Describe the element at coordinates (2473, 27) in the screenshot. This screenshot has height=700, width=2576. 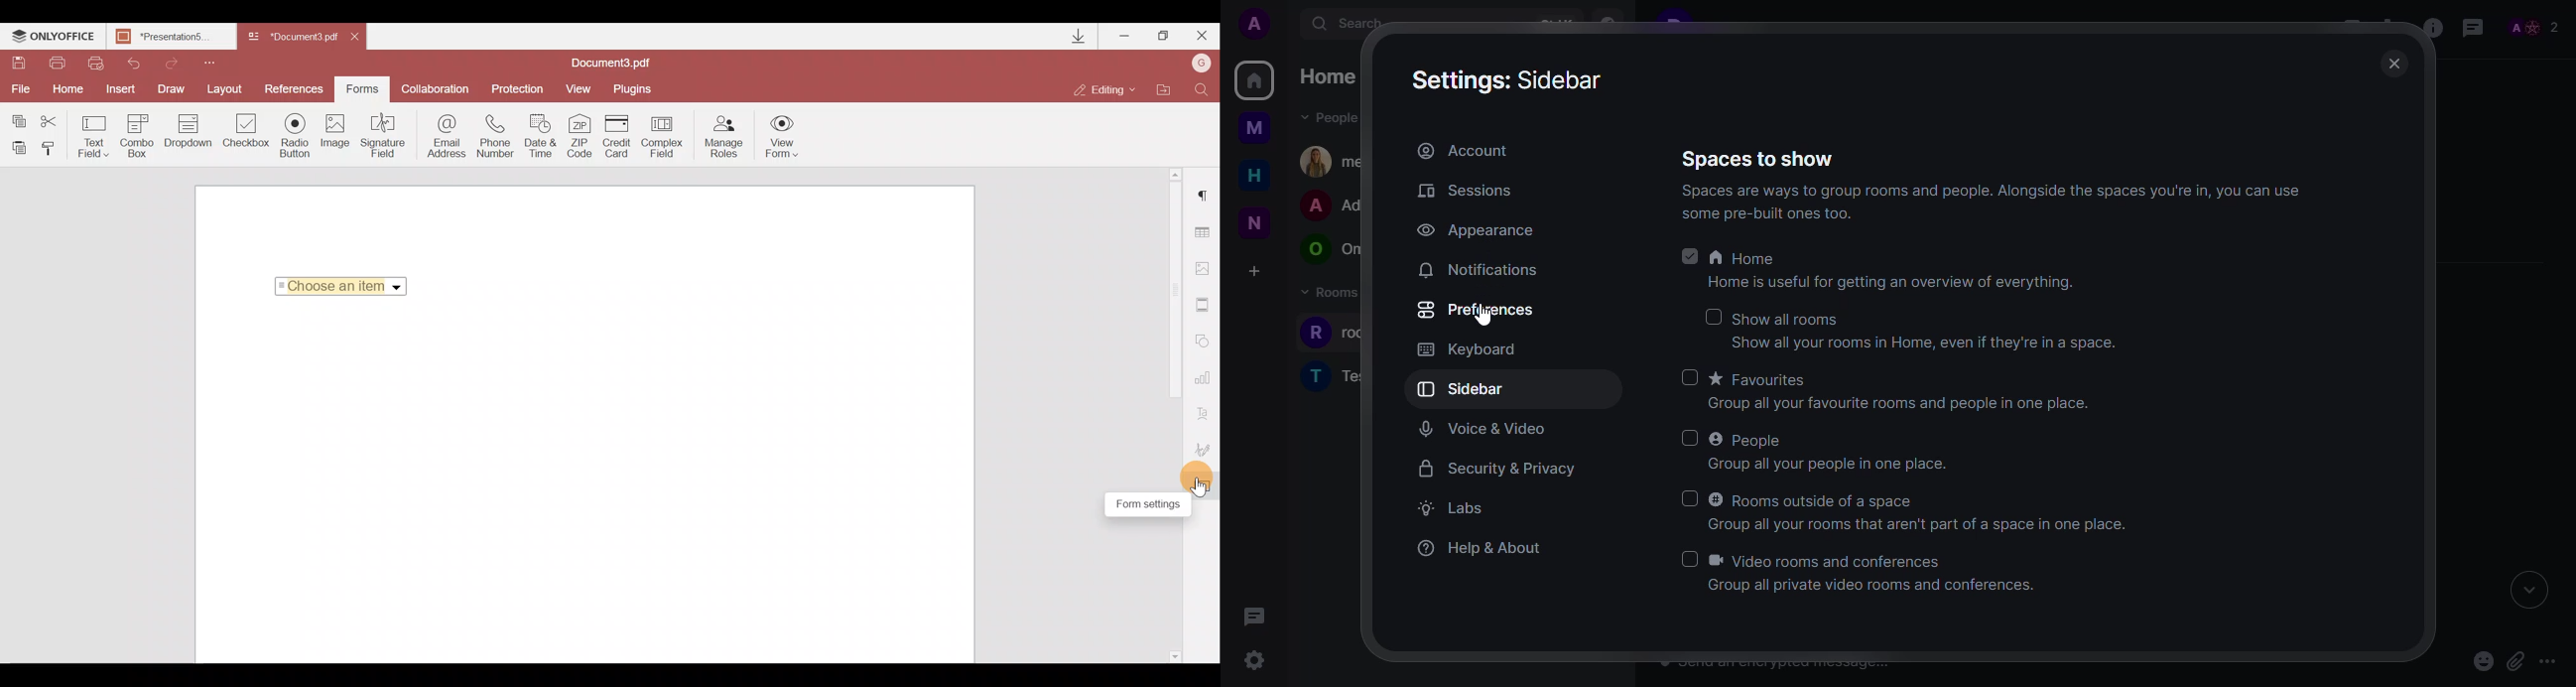
I see `threads` at that location.